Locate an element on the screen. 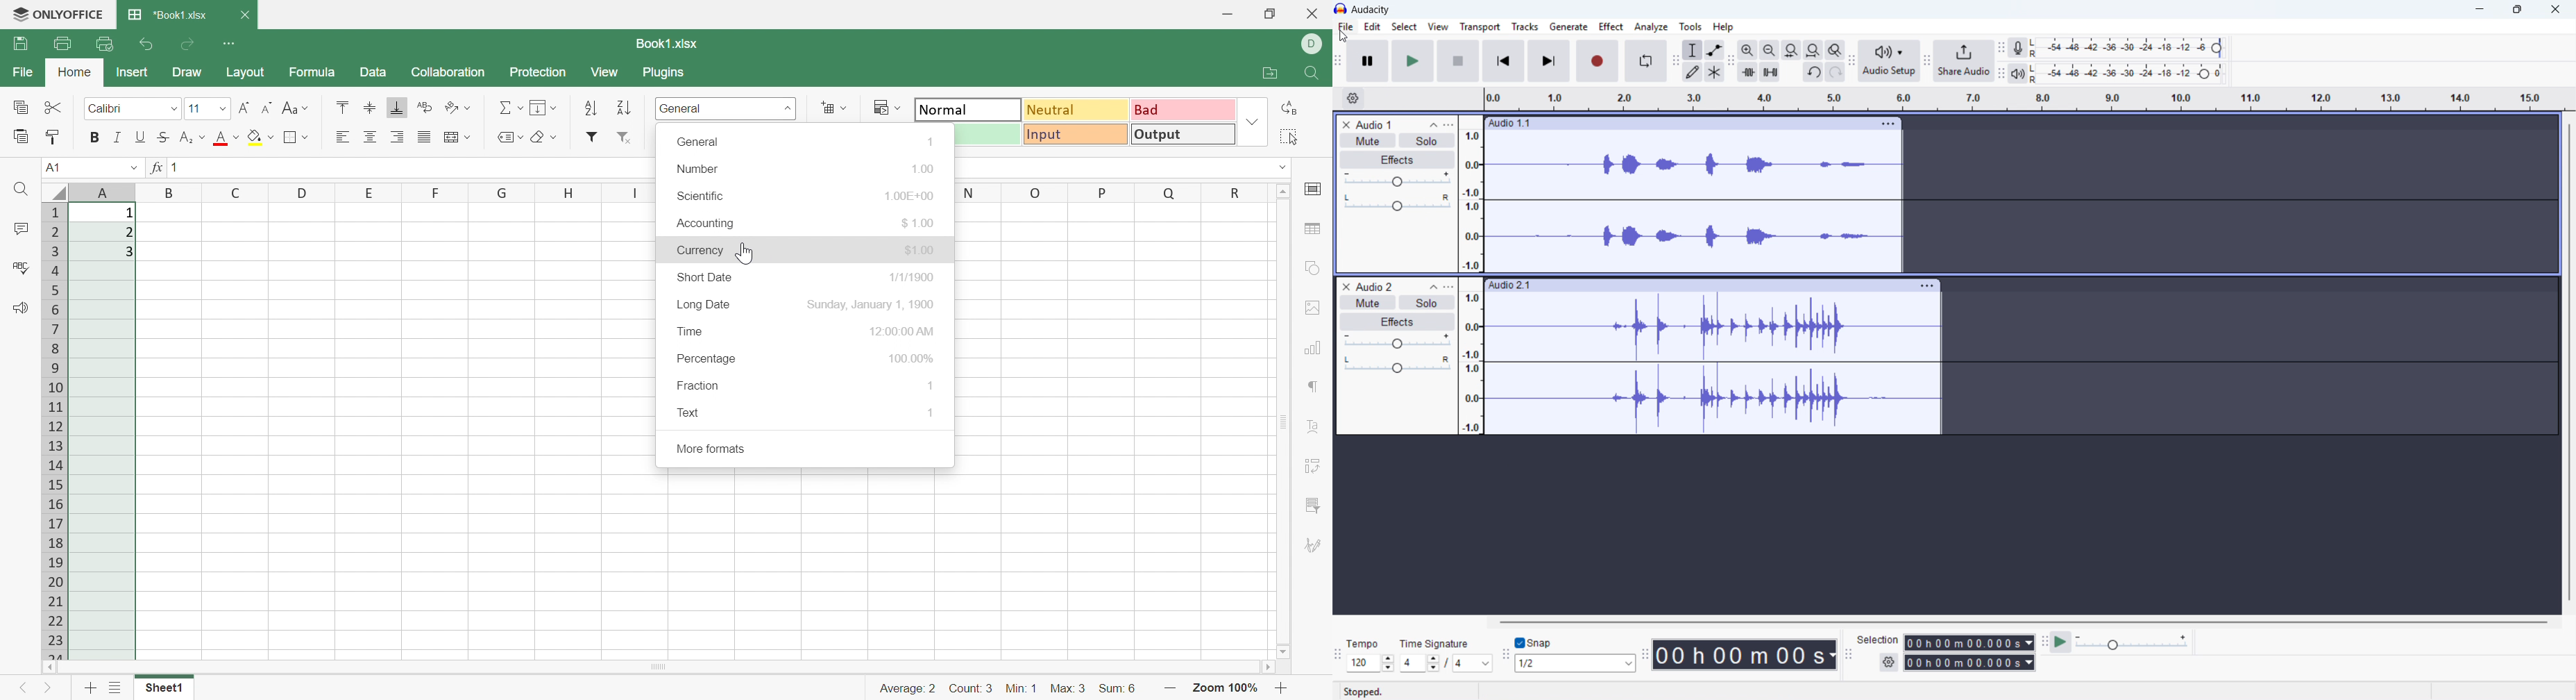 This screenshot has width=2576, height=700. Pause is located at coordinates (1367, 60).